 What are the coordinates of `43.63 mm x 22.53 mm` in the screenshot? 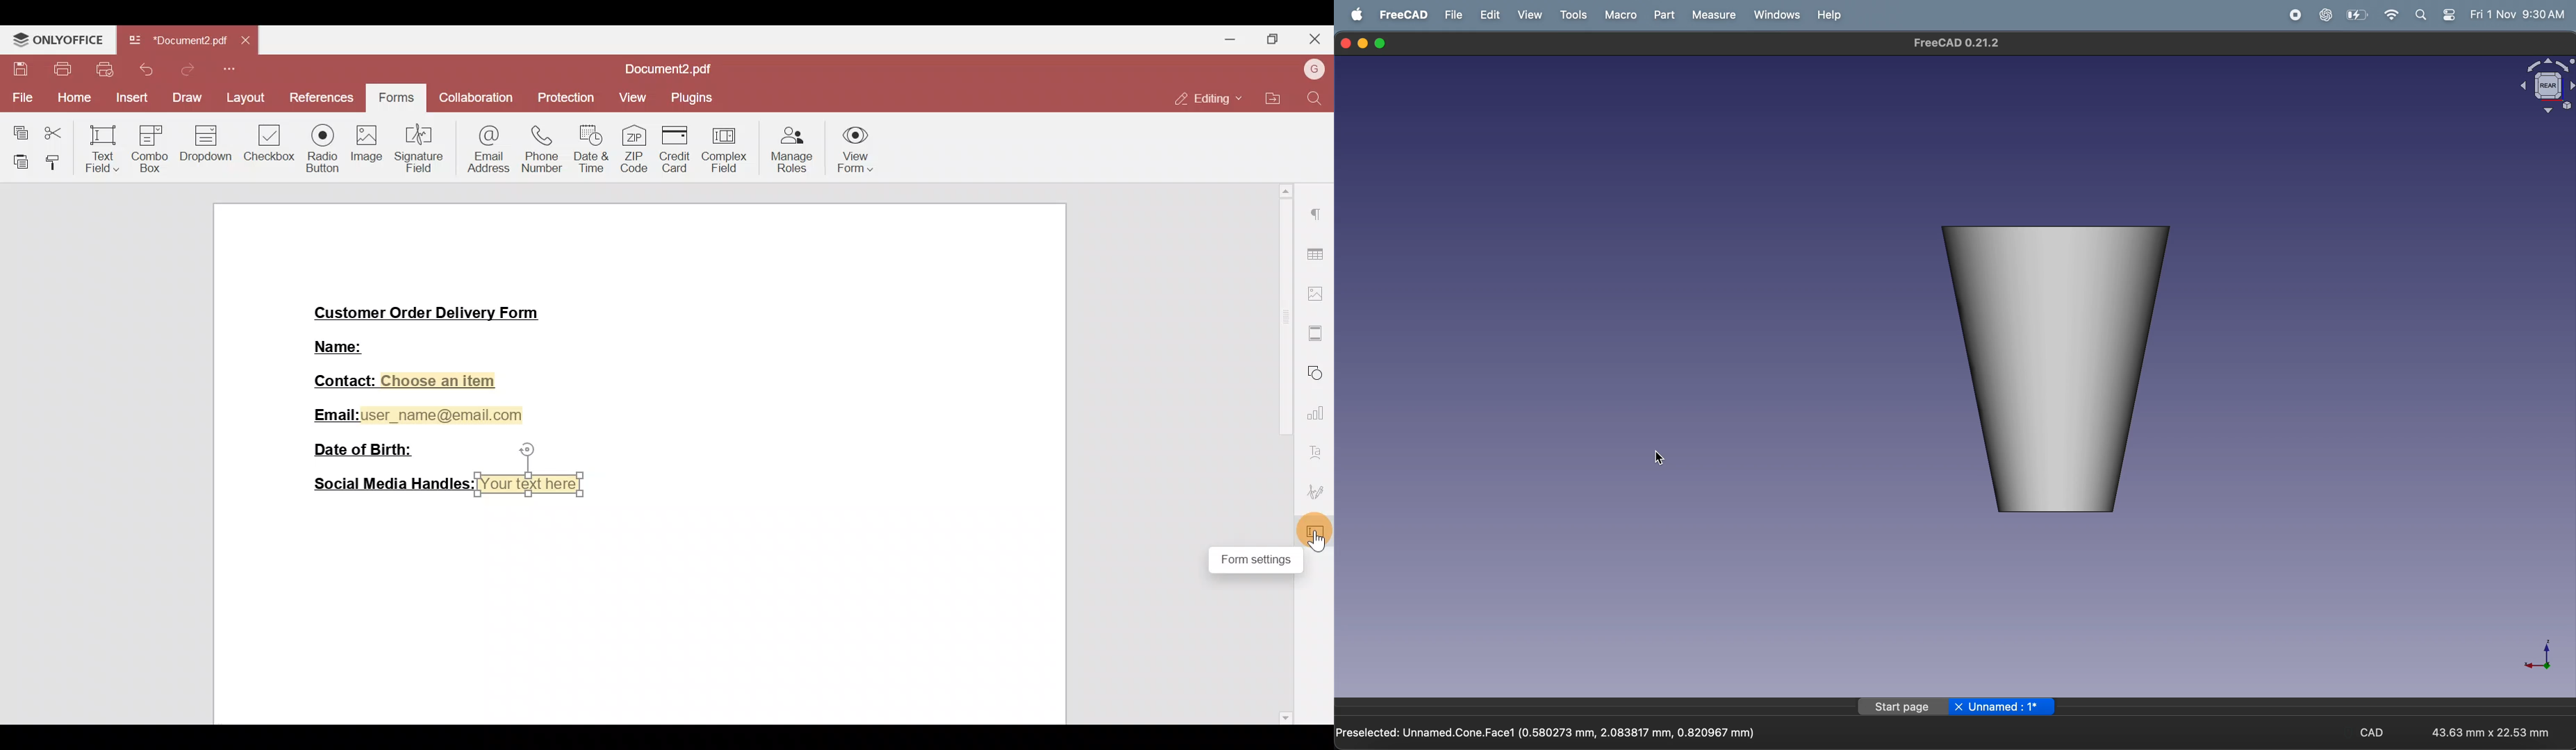 It's located at (2491, 731).